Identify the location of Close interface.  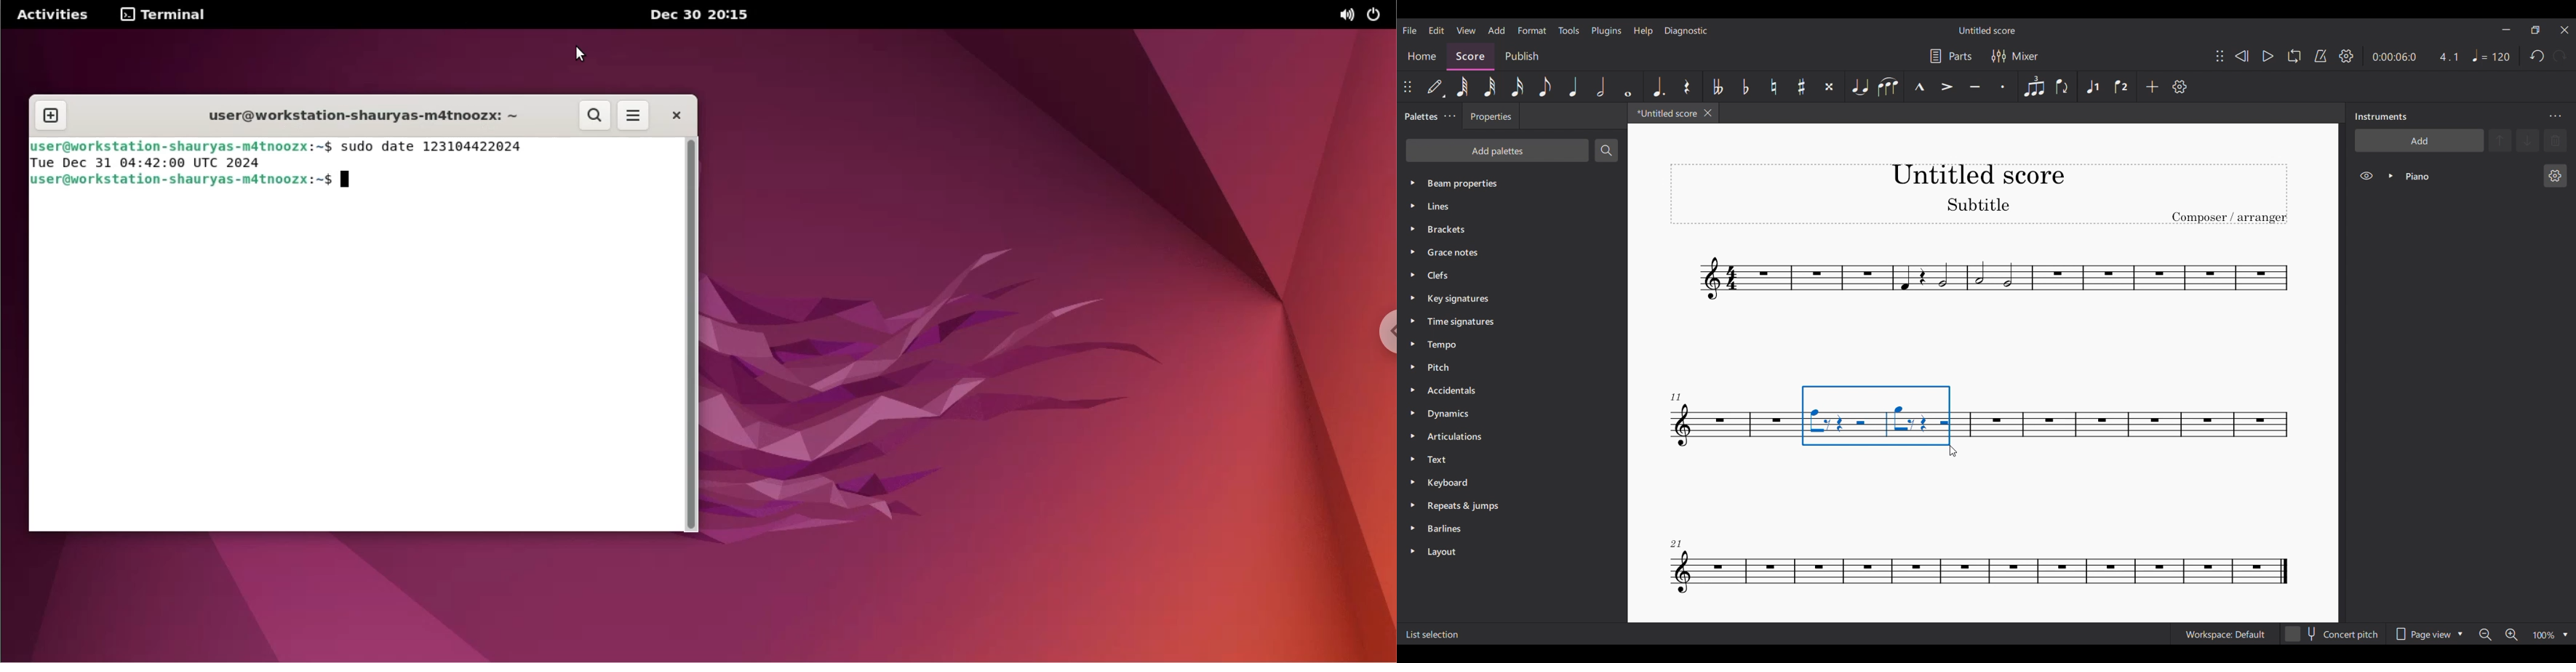
(2565, 30).